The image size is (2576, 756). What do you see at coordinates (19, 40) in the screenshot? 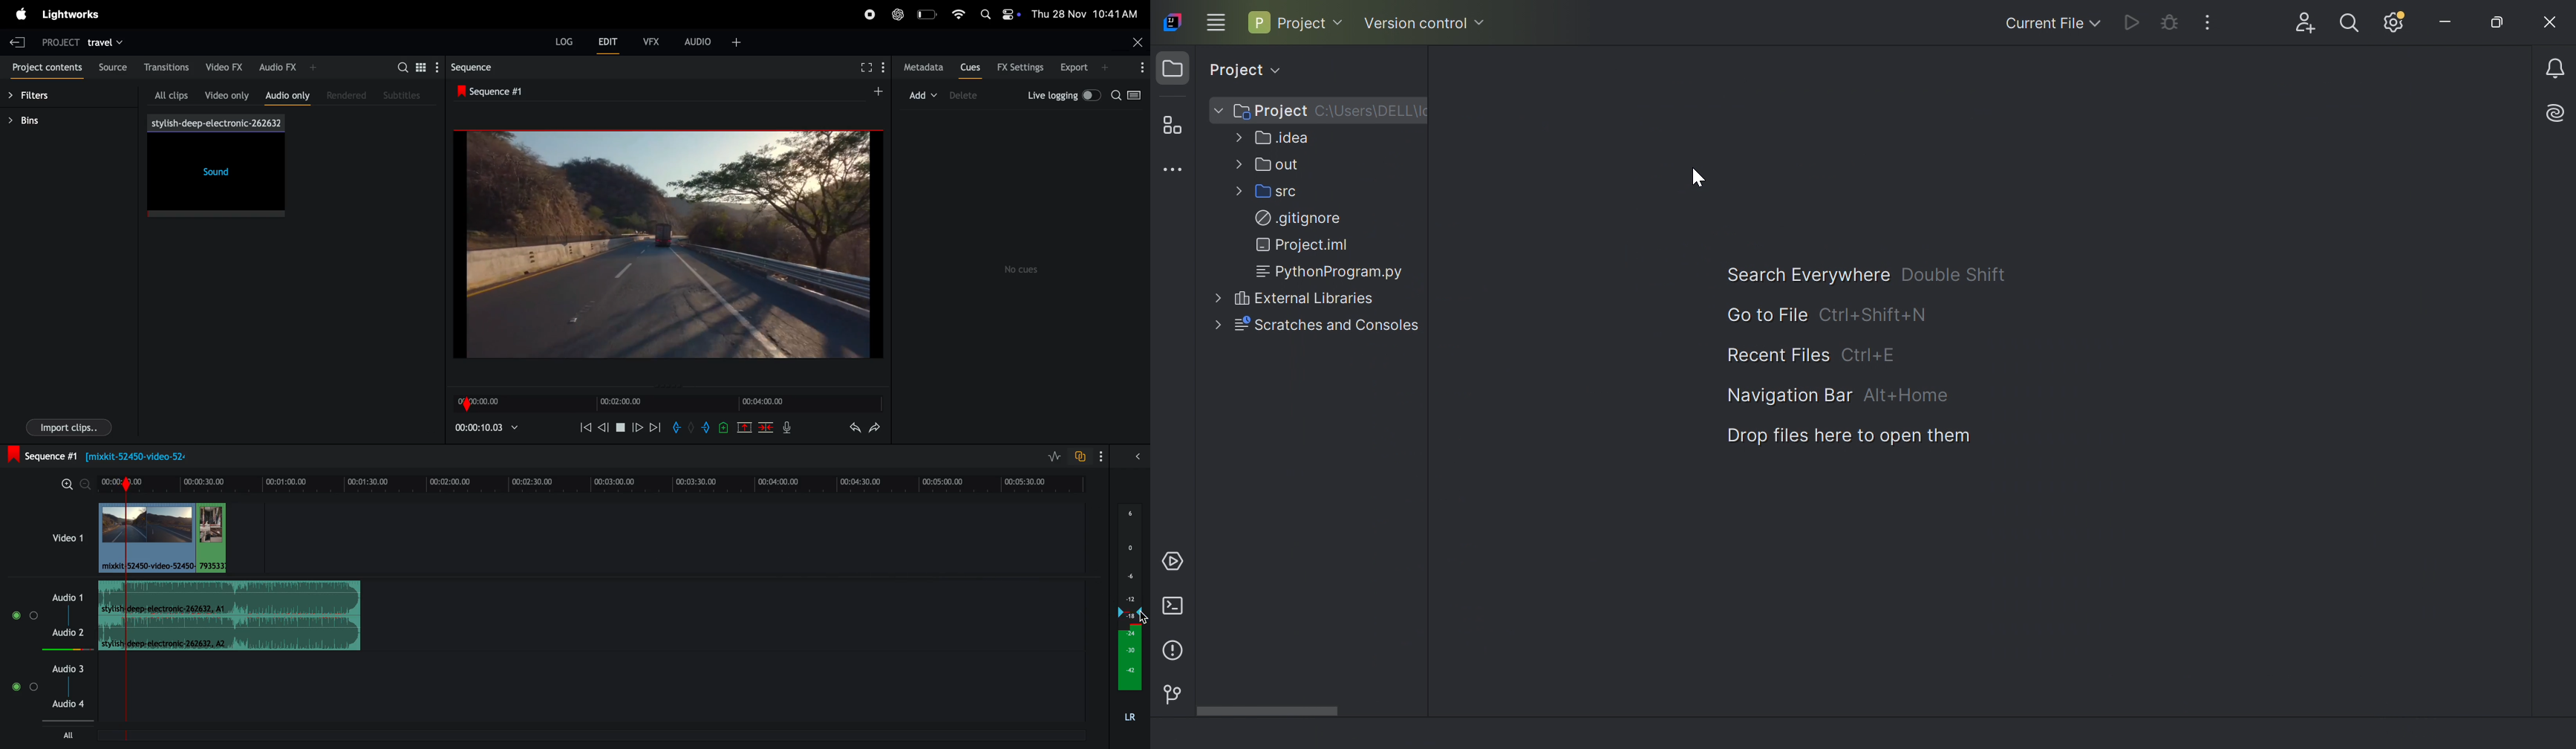
I see `exit` at bounding box center [19, 40].